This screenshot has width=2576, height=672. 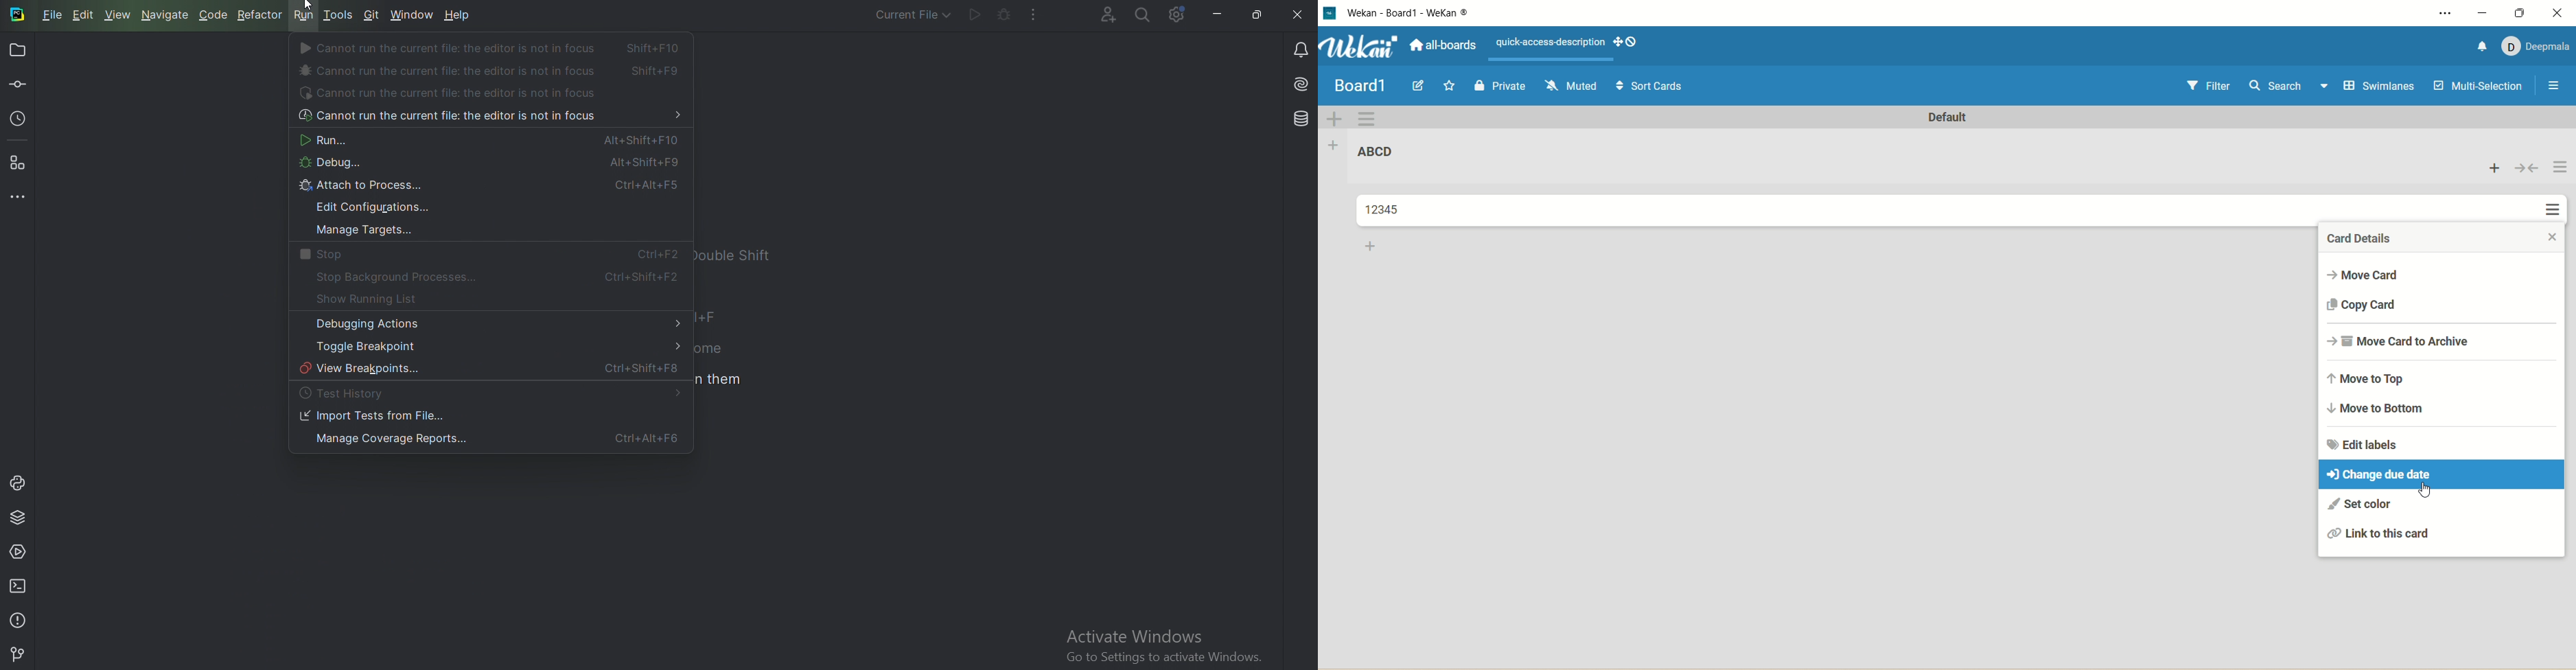 I want to click on move to top, so click(x=2369, y=378).